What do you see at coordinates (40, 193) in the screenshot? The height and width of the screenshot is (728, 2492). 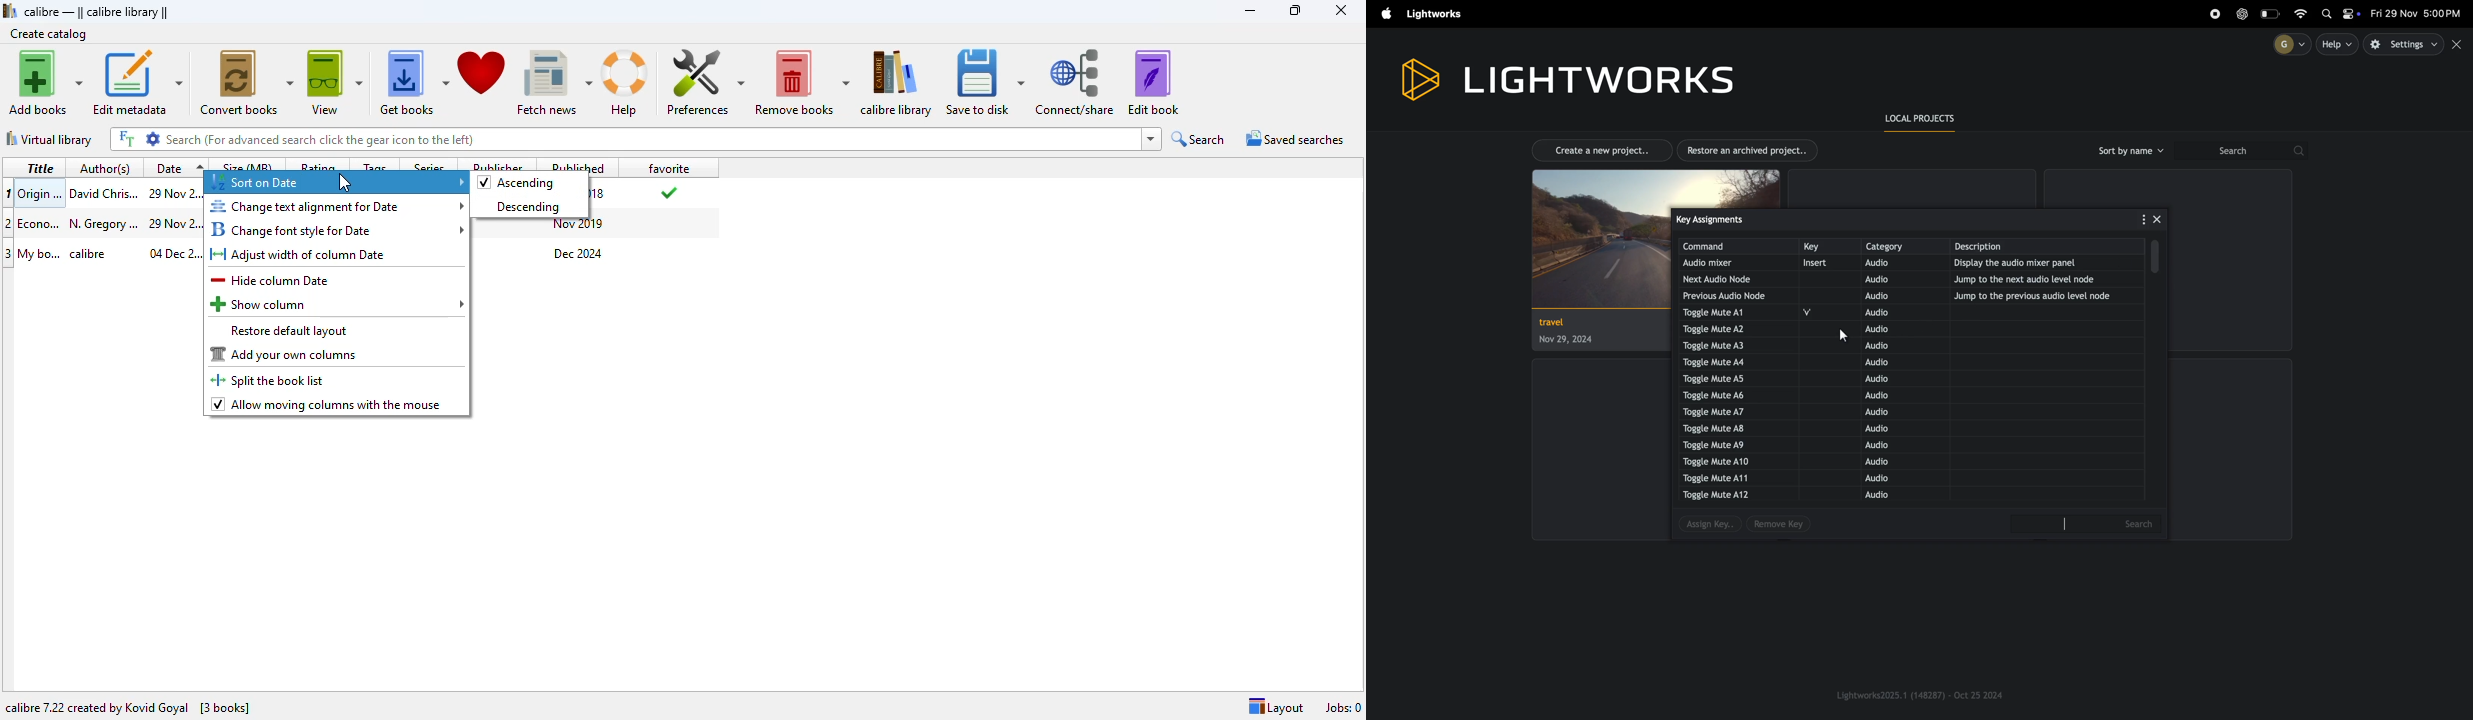 I see `title` at bounding box center [40, 193].